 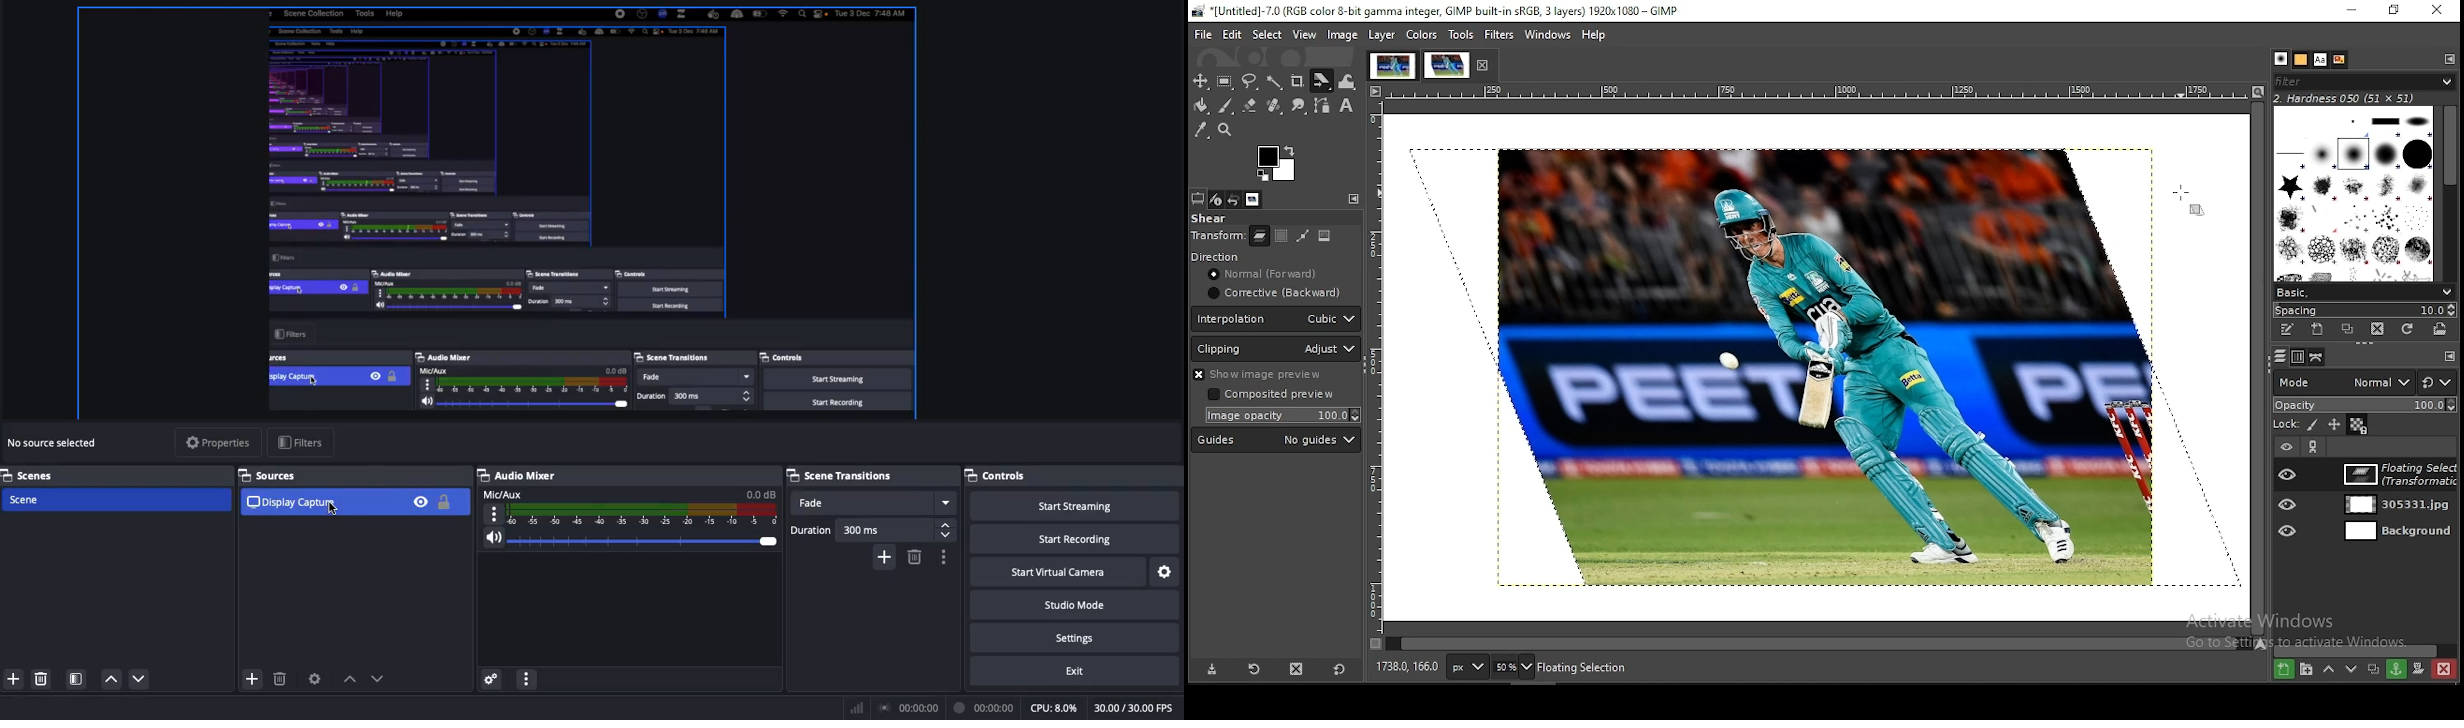 What do you see at coordinates (1254, 200) in the screenshot?
I see `images` at bounding box center [1254, 200].